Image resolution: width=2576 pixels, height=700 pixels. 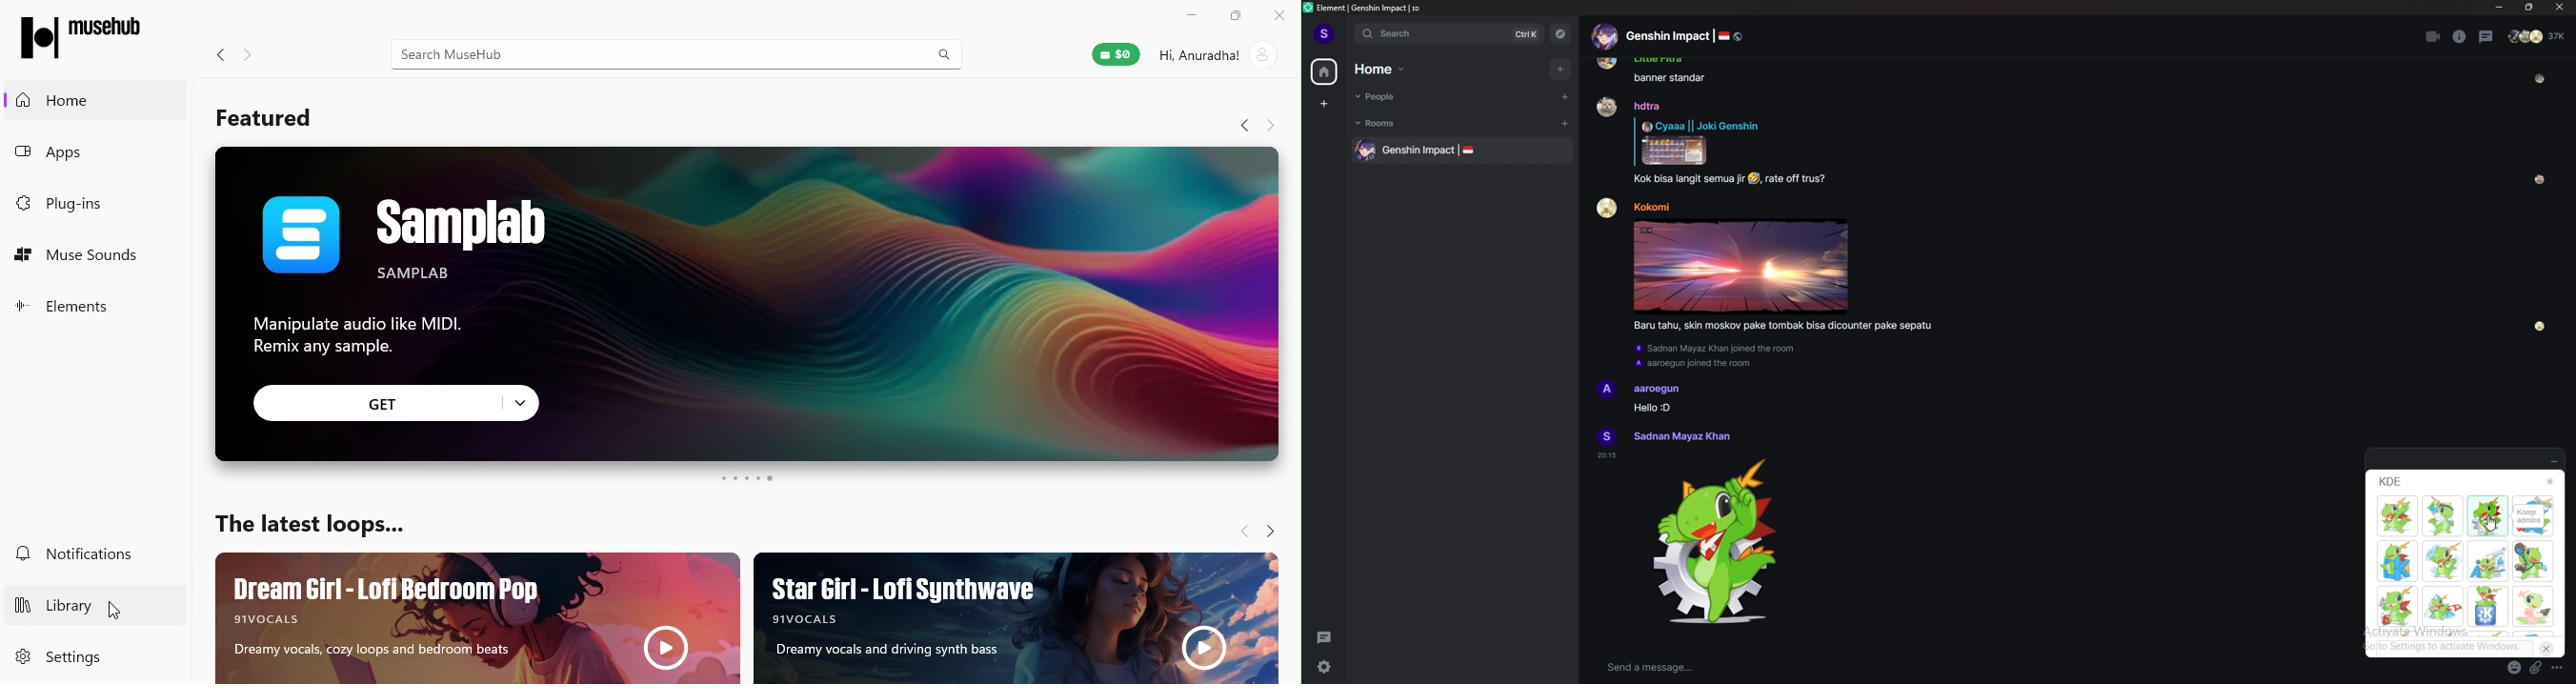 I want to click on KDE, so click(x=2391, y=481).